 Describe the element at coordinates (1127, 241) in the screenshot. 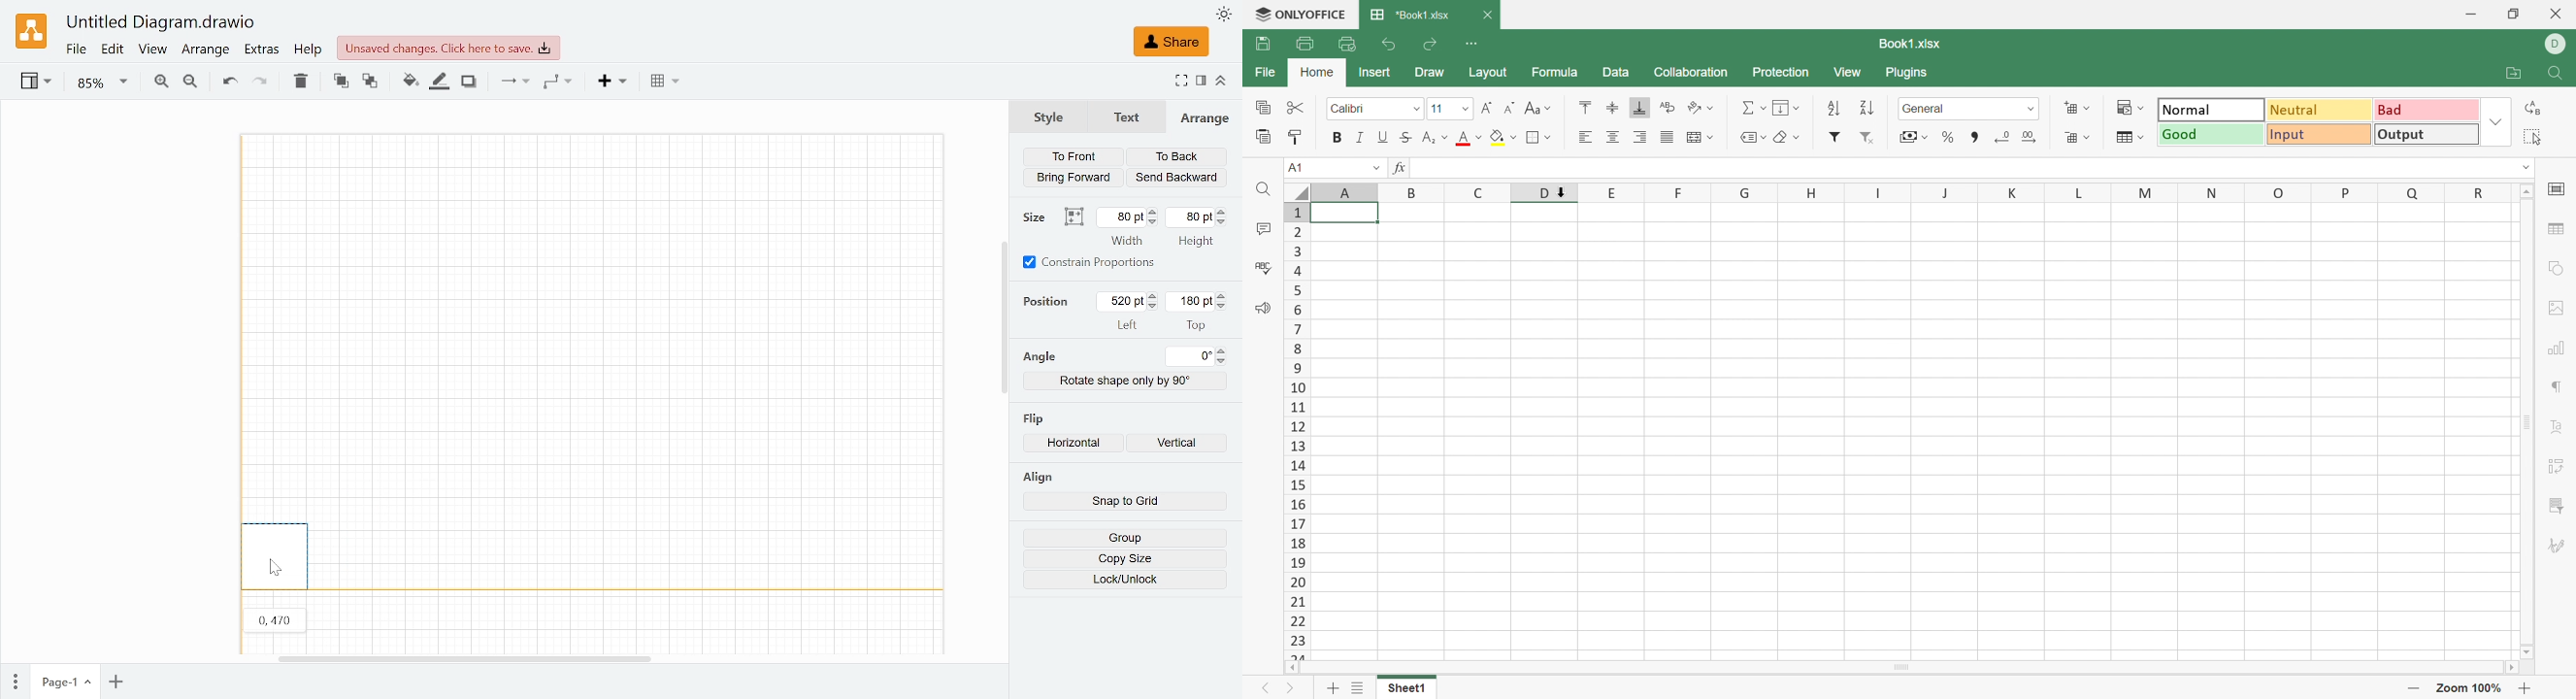

I see `width` at that location.